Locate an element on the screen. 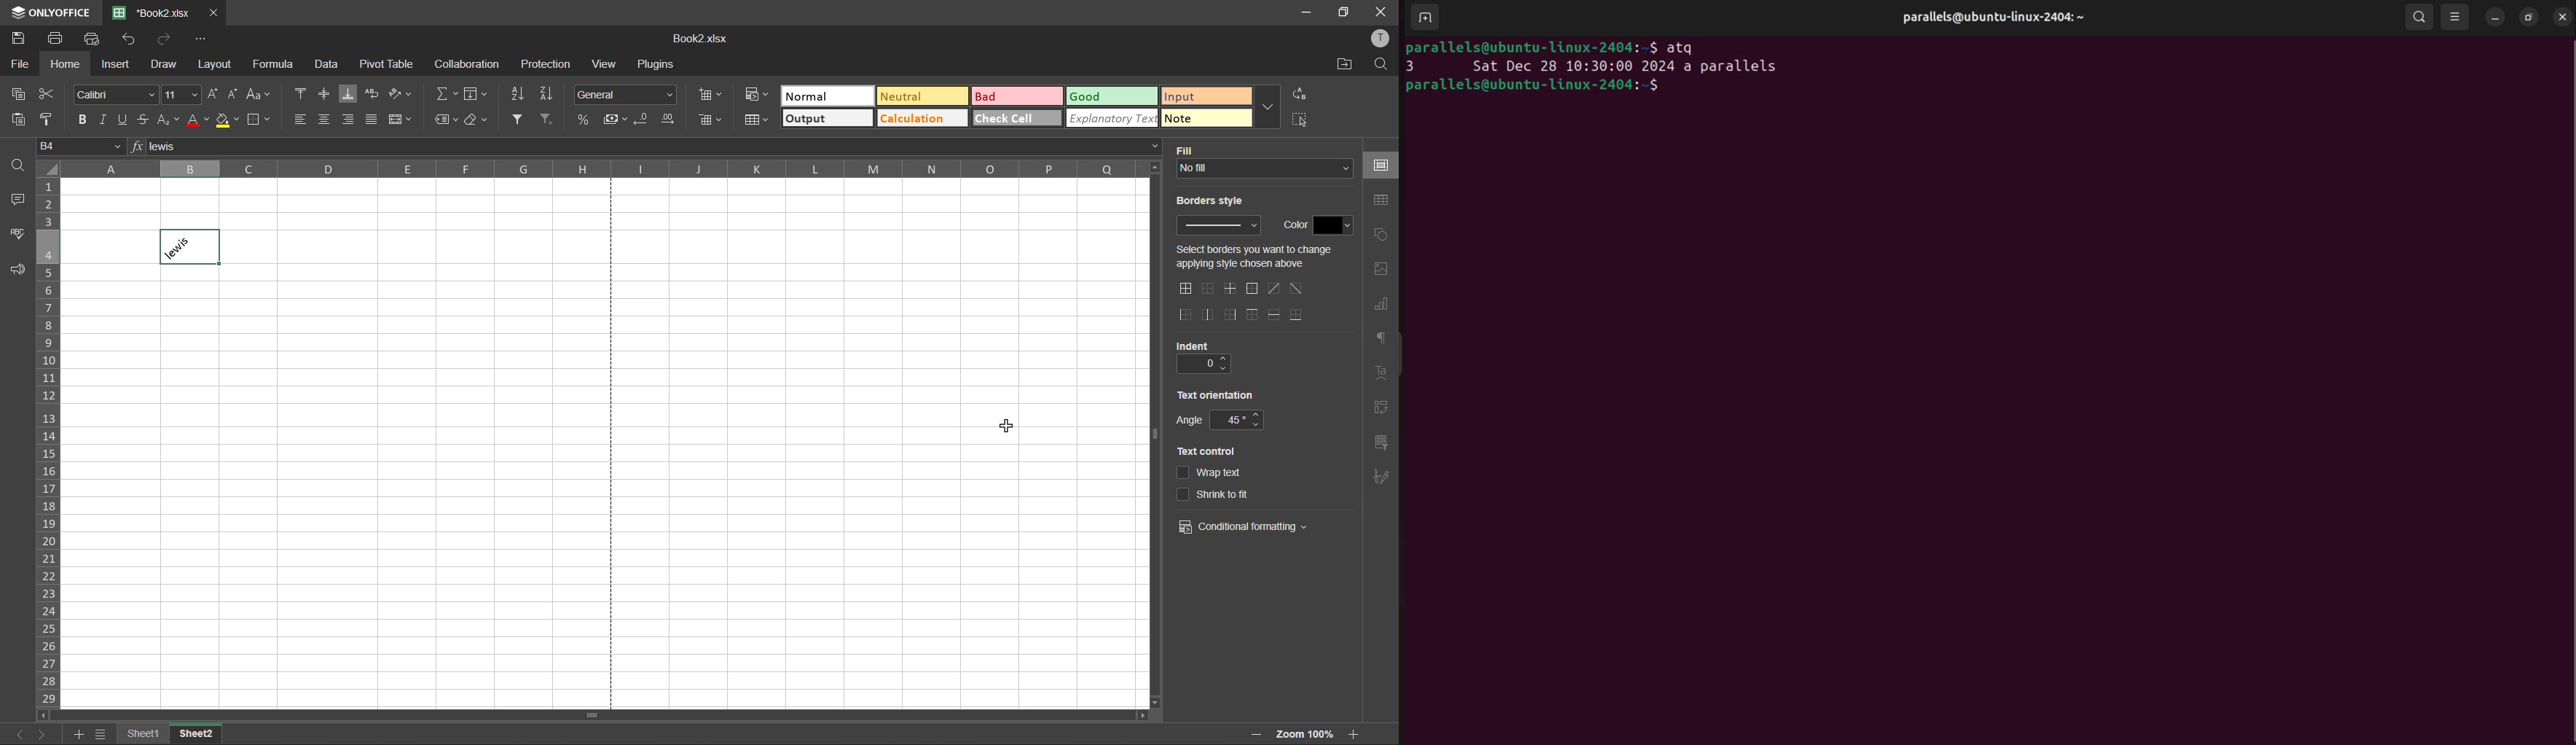 The width and height of the screenshot is (2576, 756). slicer is located at coordinates (1384, 445).